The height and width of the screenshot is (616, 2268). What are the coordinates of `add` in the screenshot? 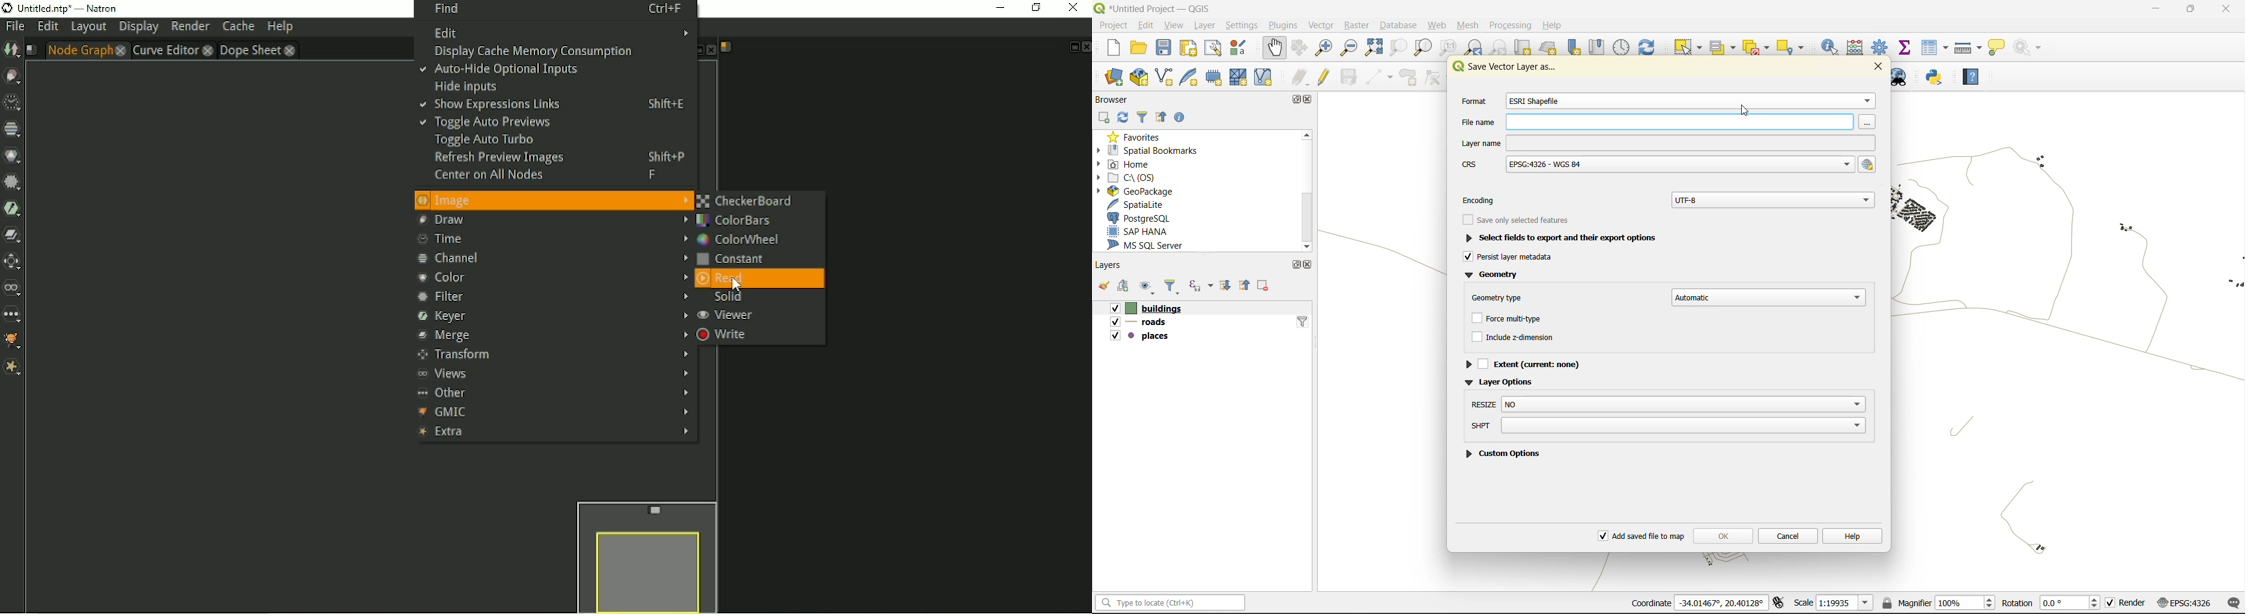 It's located at (1106, 116).